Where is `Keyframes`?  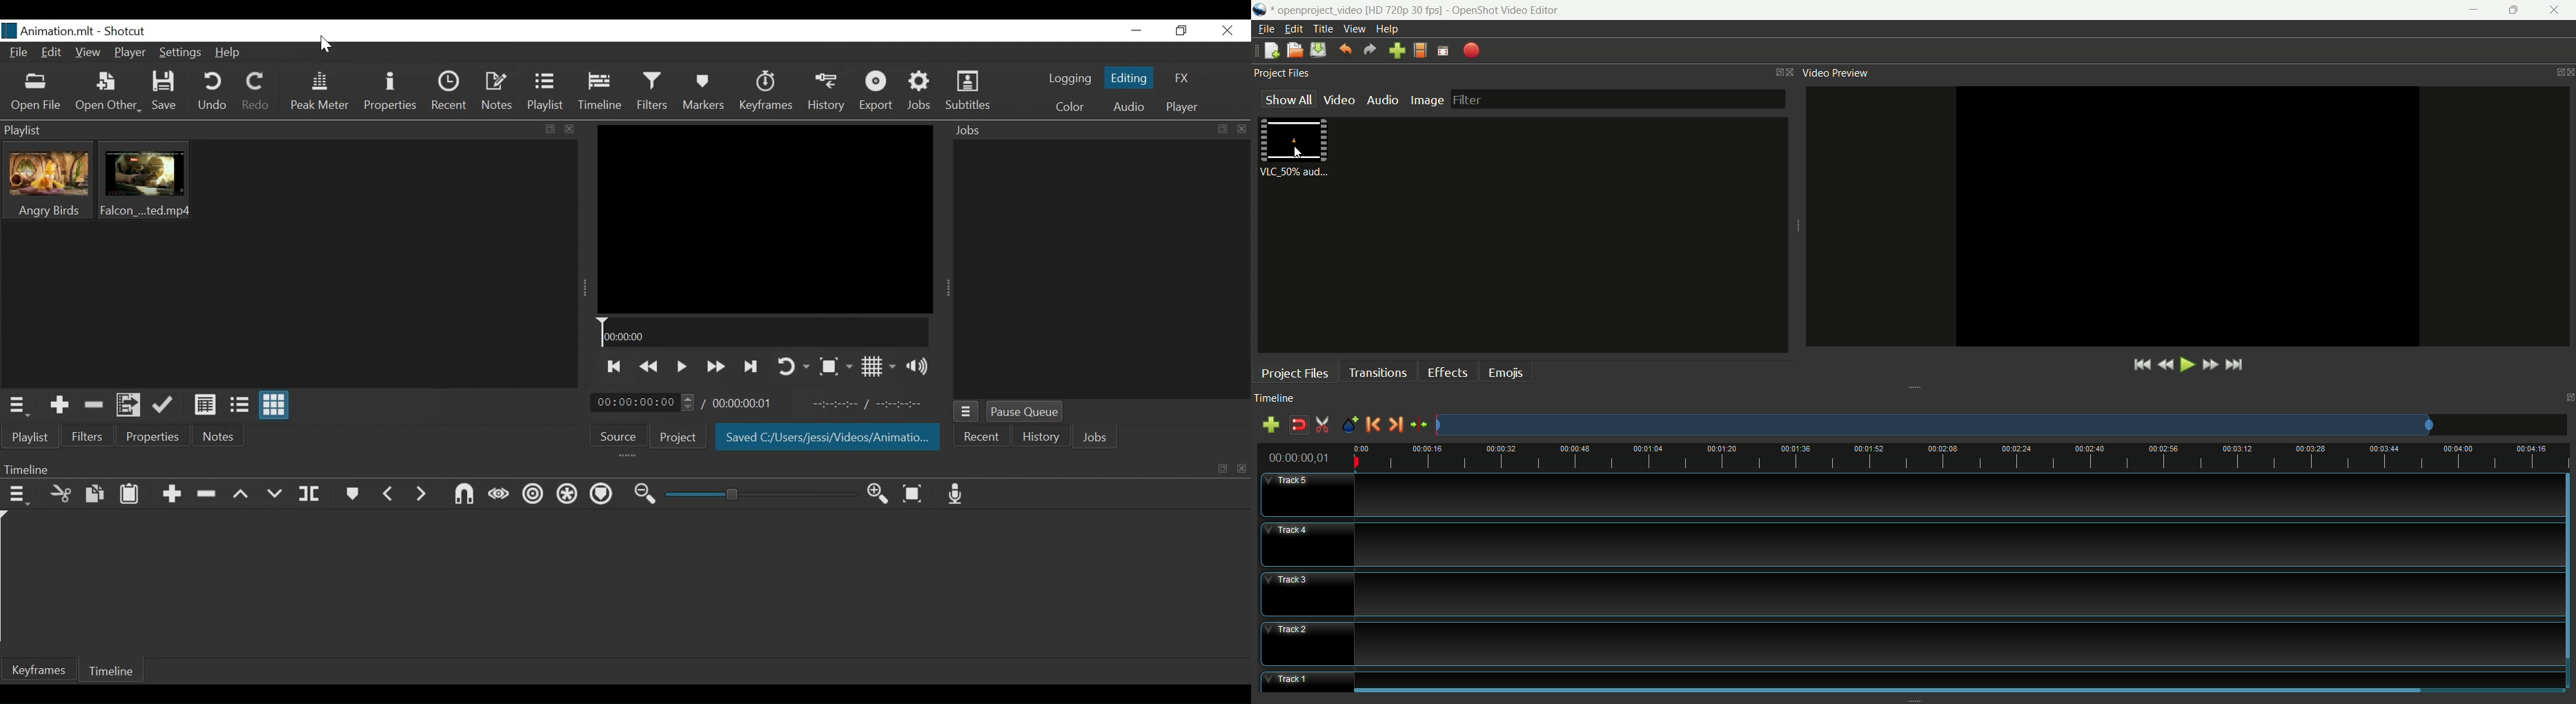
Keyframes is located at coordinates (768, 91).